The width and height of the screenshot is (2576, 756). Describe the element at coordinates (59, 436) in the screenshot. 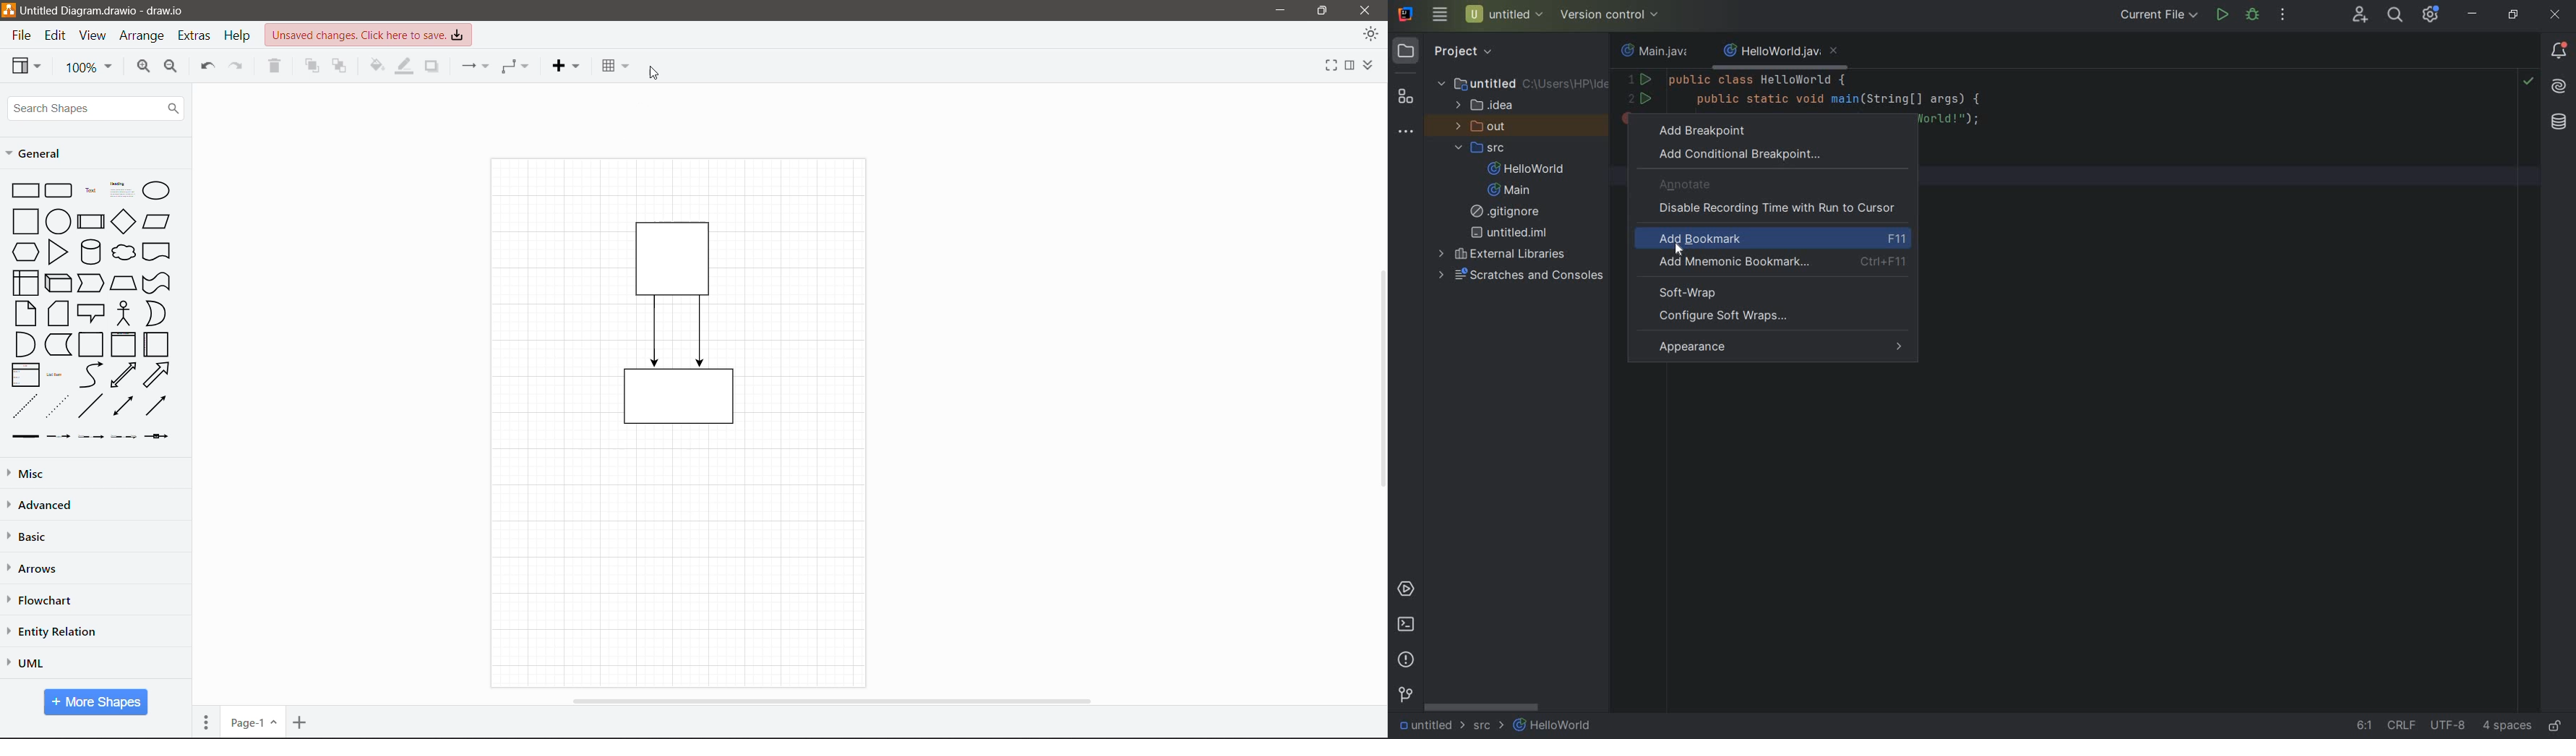

I see `connector label` at that location.